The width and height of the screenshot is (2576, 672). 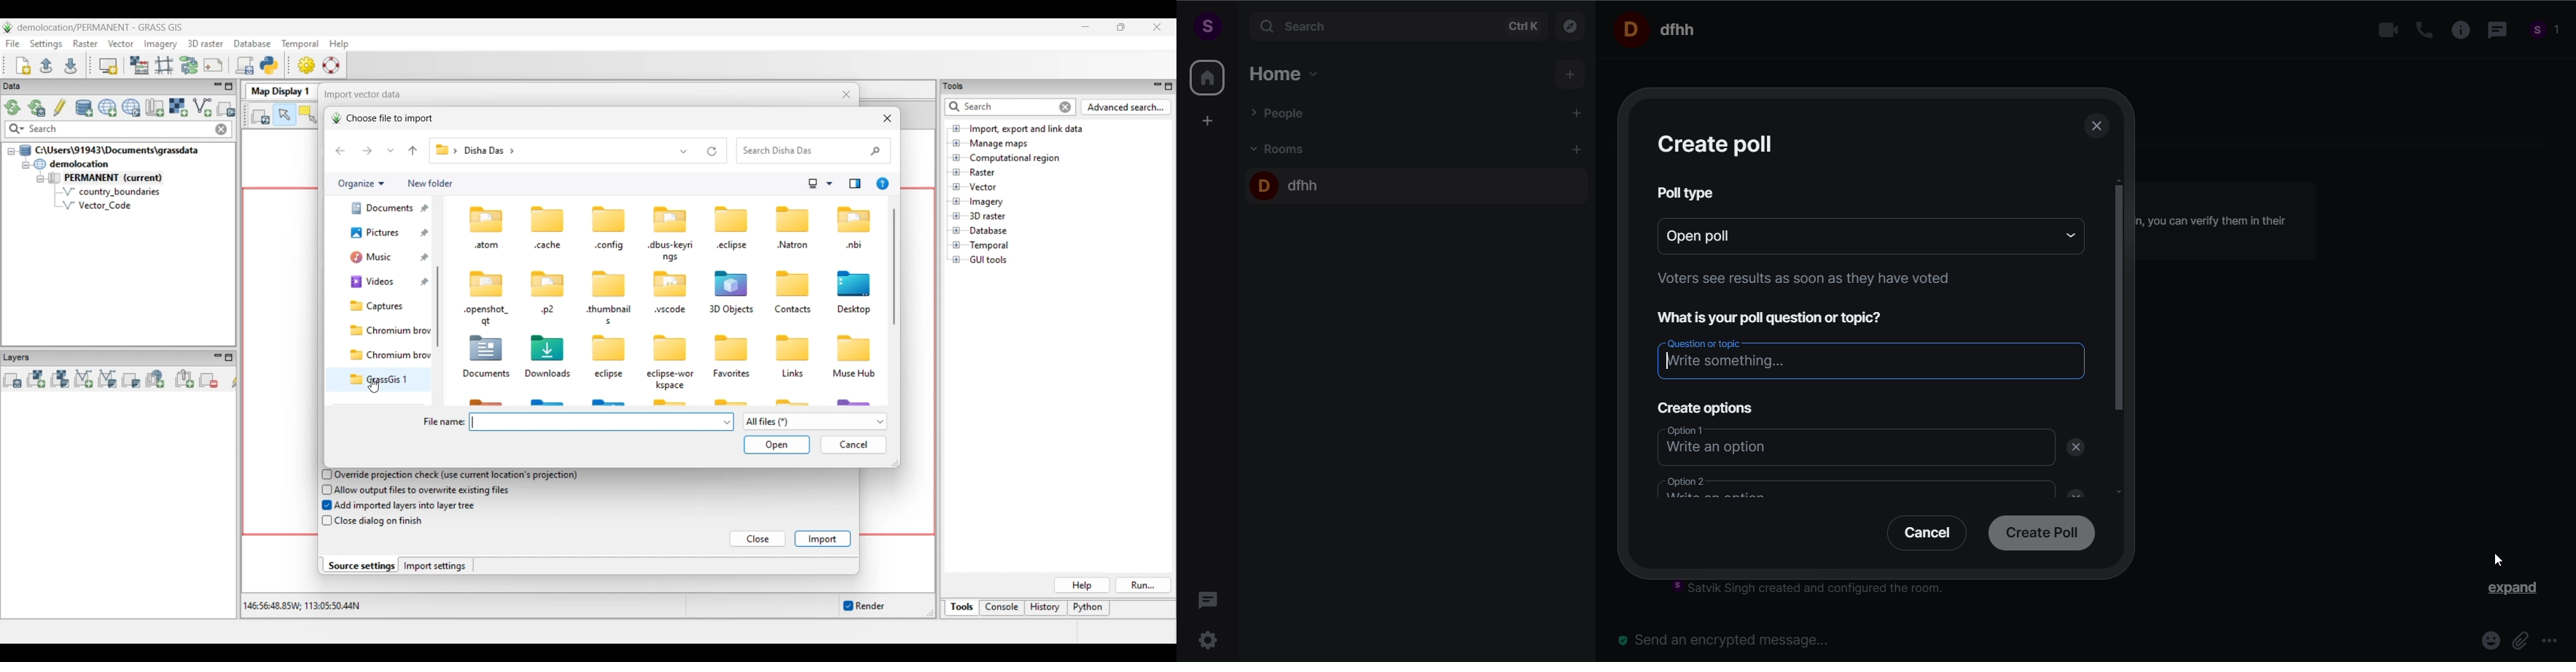 What do you see at coordinates (2098, 128) in the screenshot?
I see `close dialog` at bounding box center [2098, 128].